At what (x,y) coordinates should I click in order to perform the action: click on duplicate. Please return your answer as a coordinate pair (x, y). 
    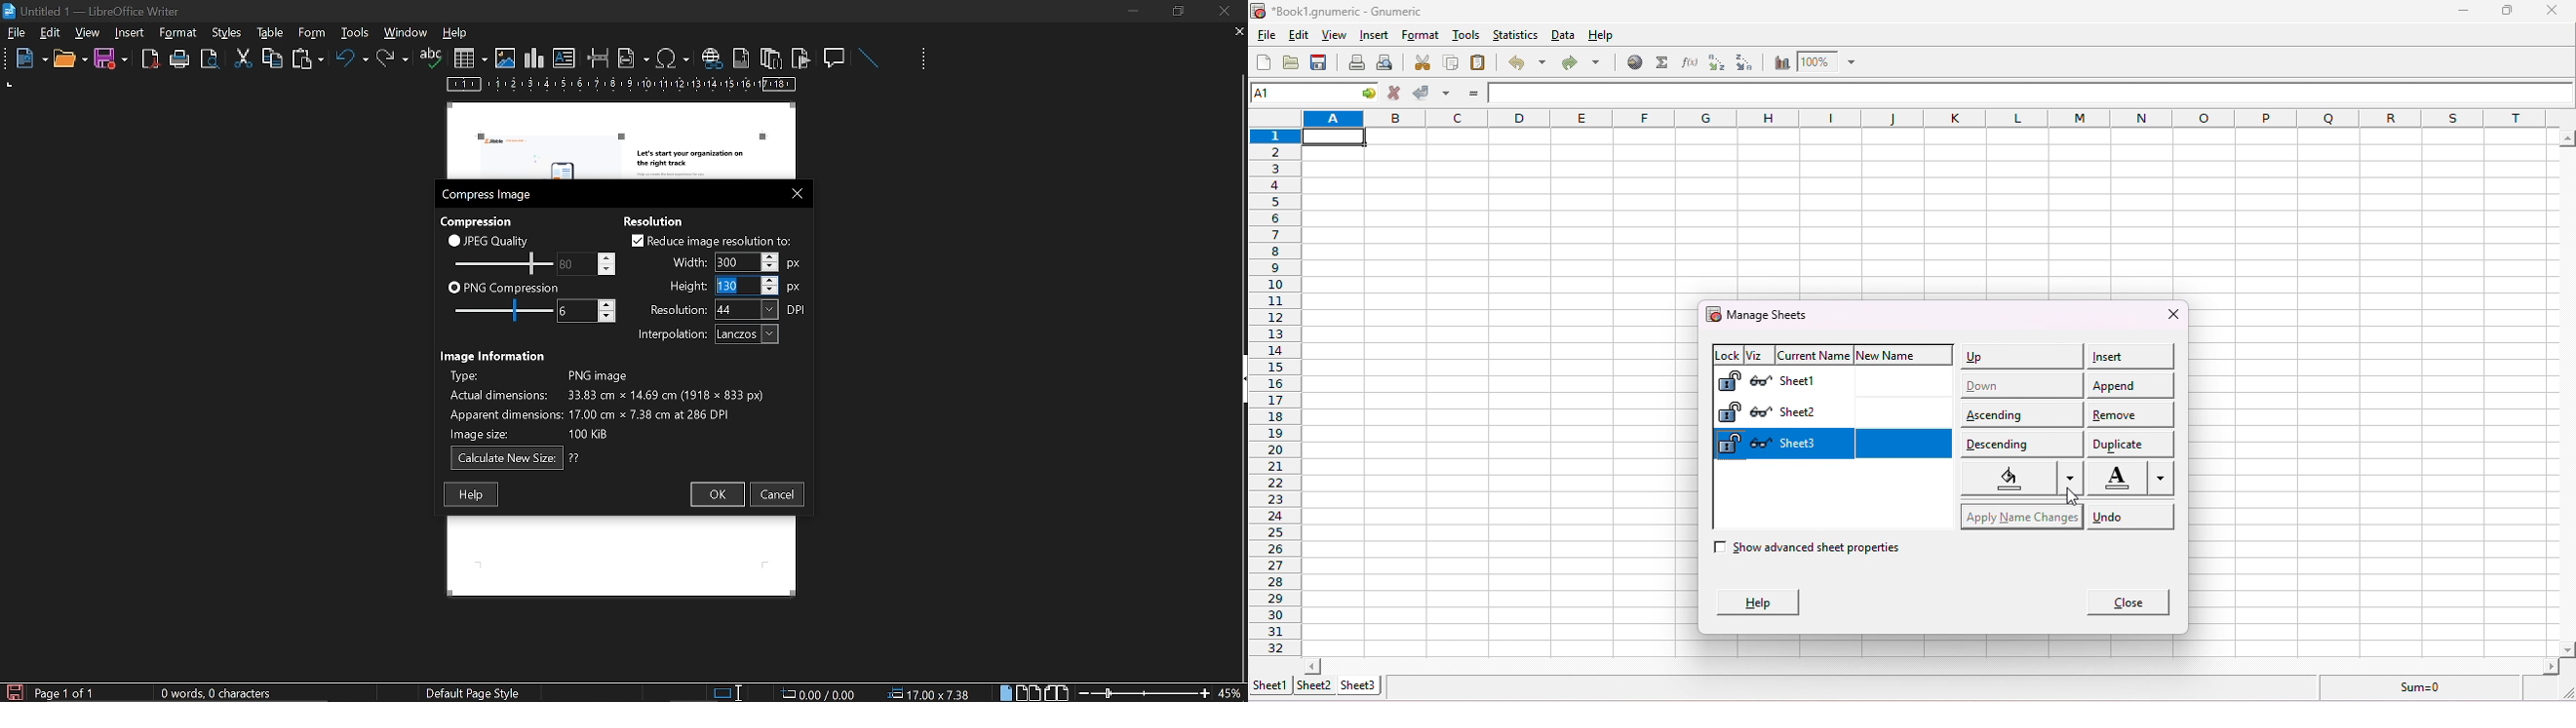
    Looking at the image, I should click on (2130, 442).